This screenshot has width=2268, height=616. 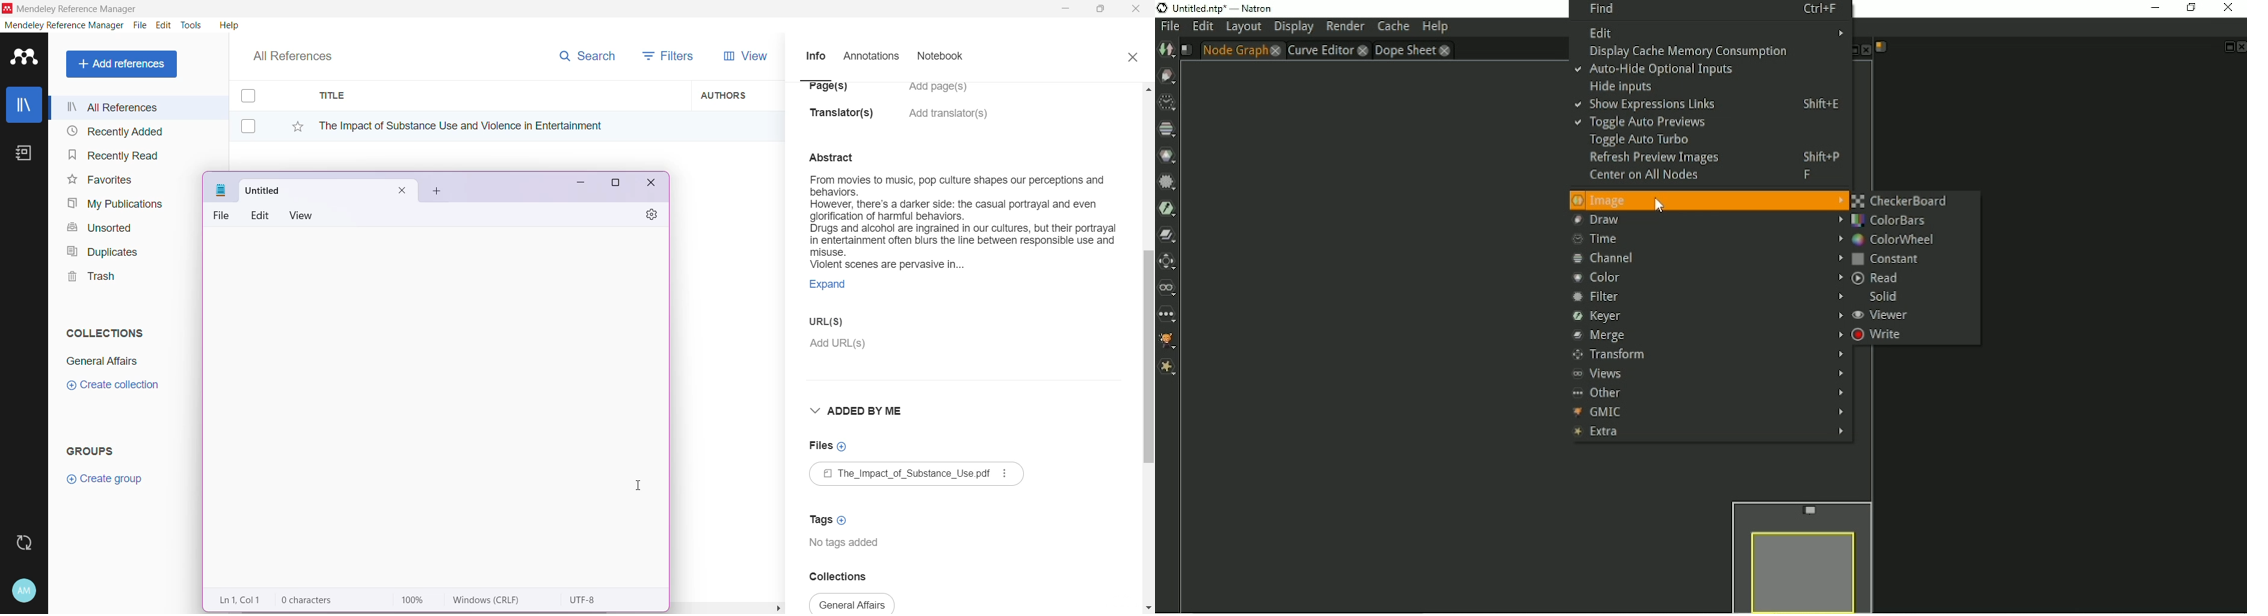 I want to click on Collections, so click(x=102, y=330).